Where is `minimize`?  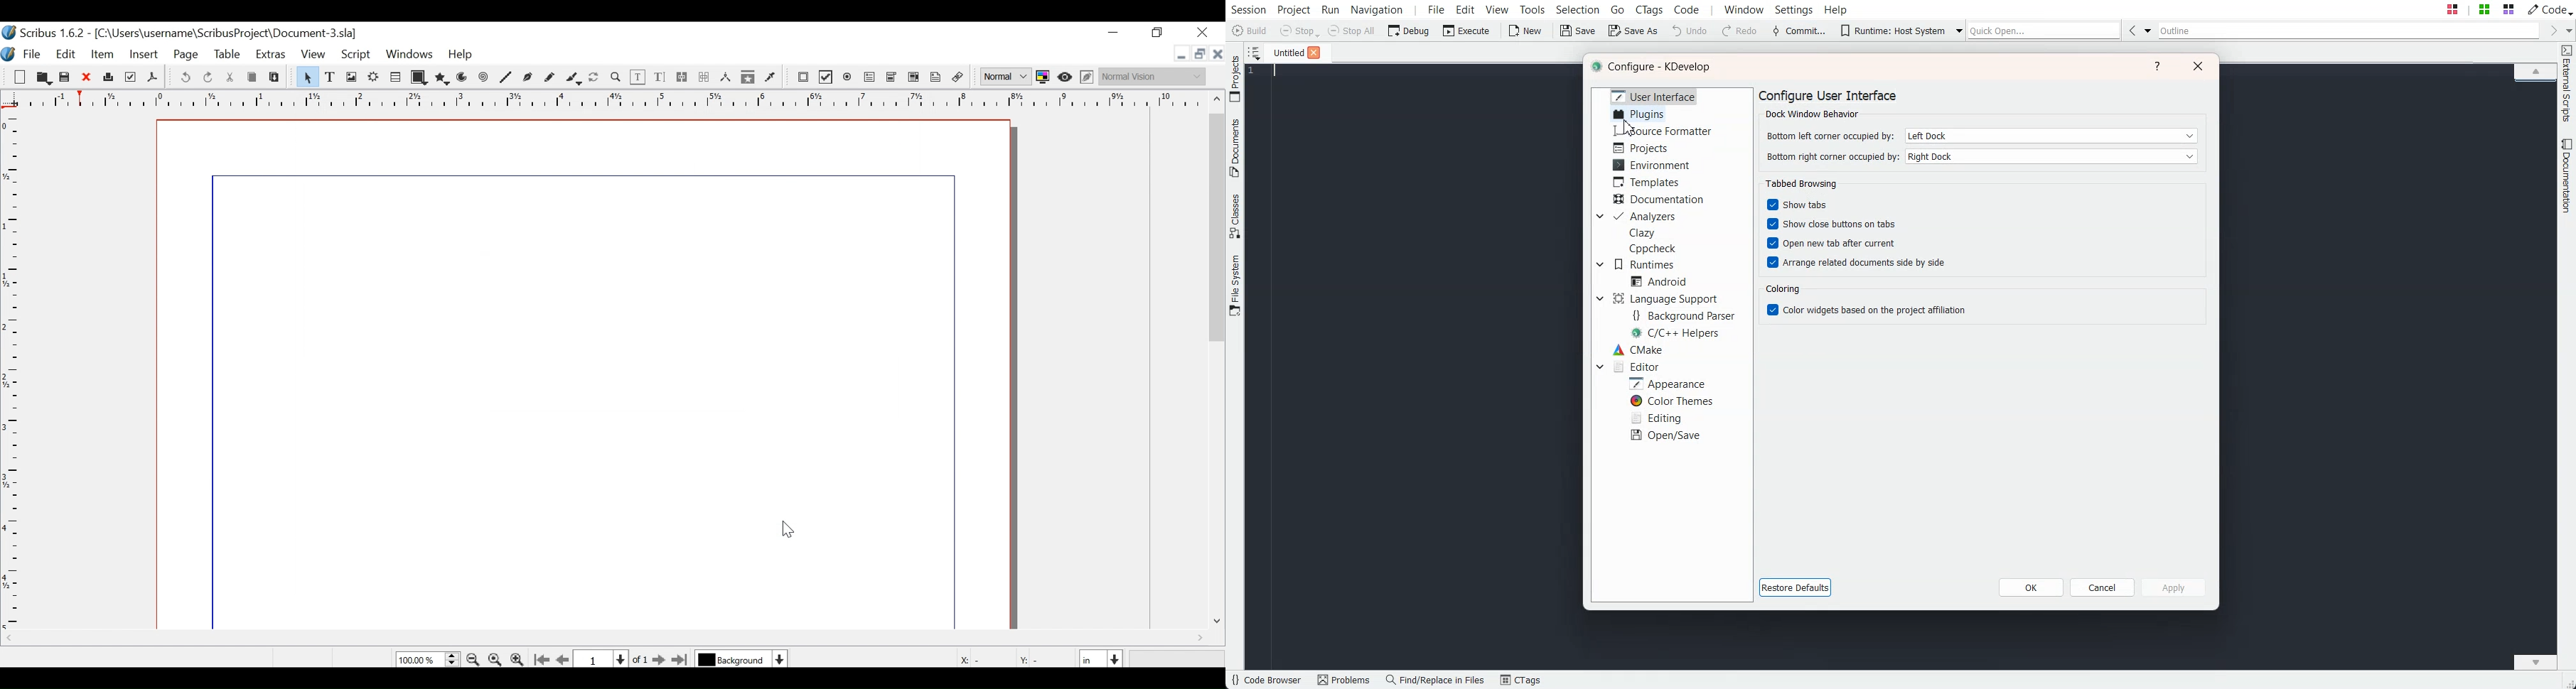 minimize is located at coordinates (1115, 35).